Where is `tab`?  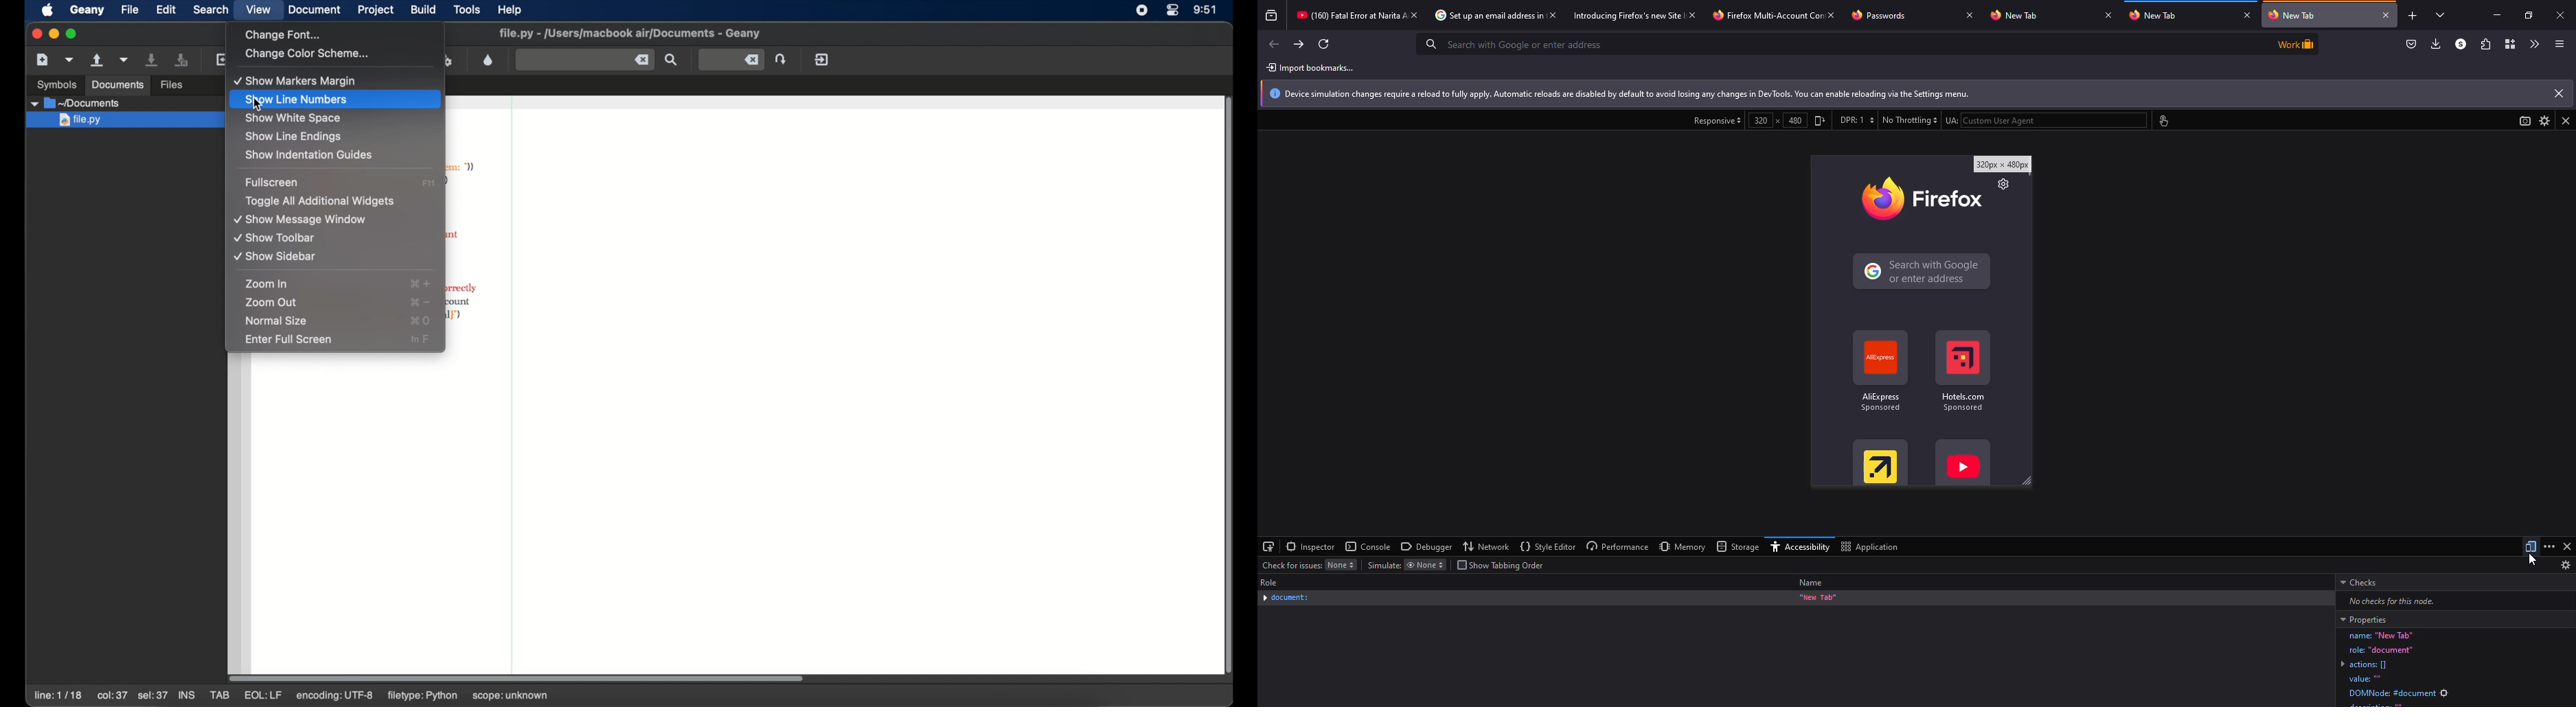 tab is located at coordinates (2017, 16).